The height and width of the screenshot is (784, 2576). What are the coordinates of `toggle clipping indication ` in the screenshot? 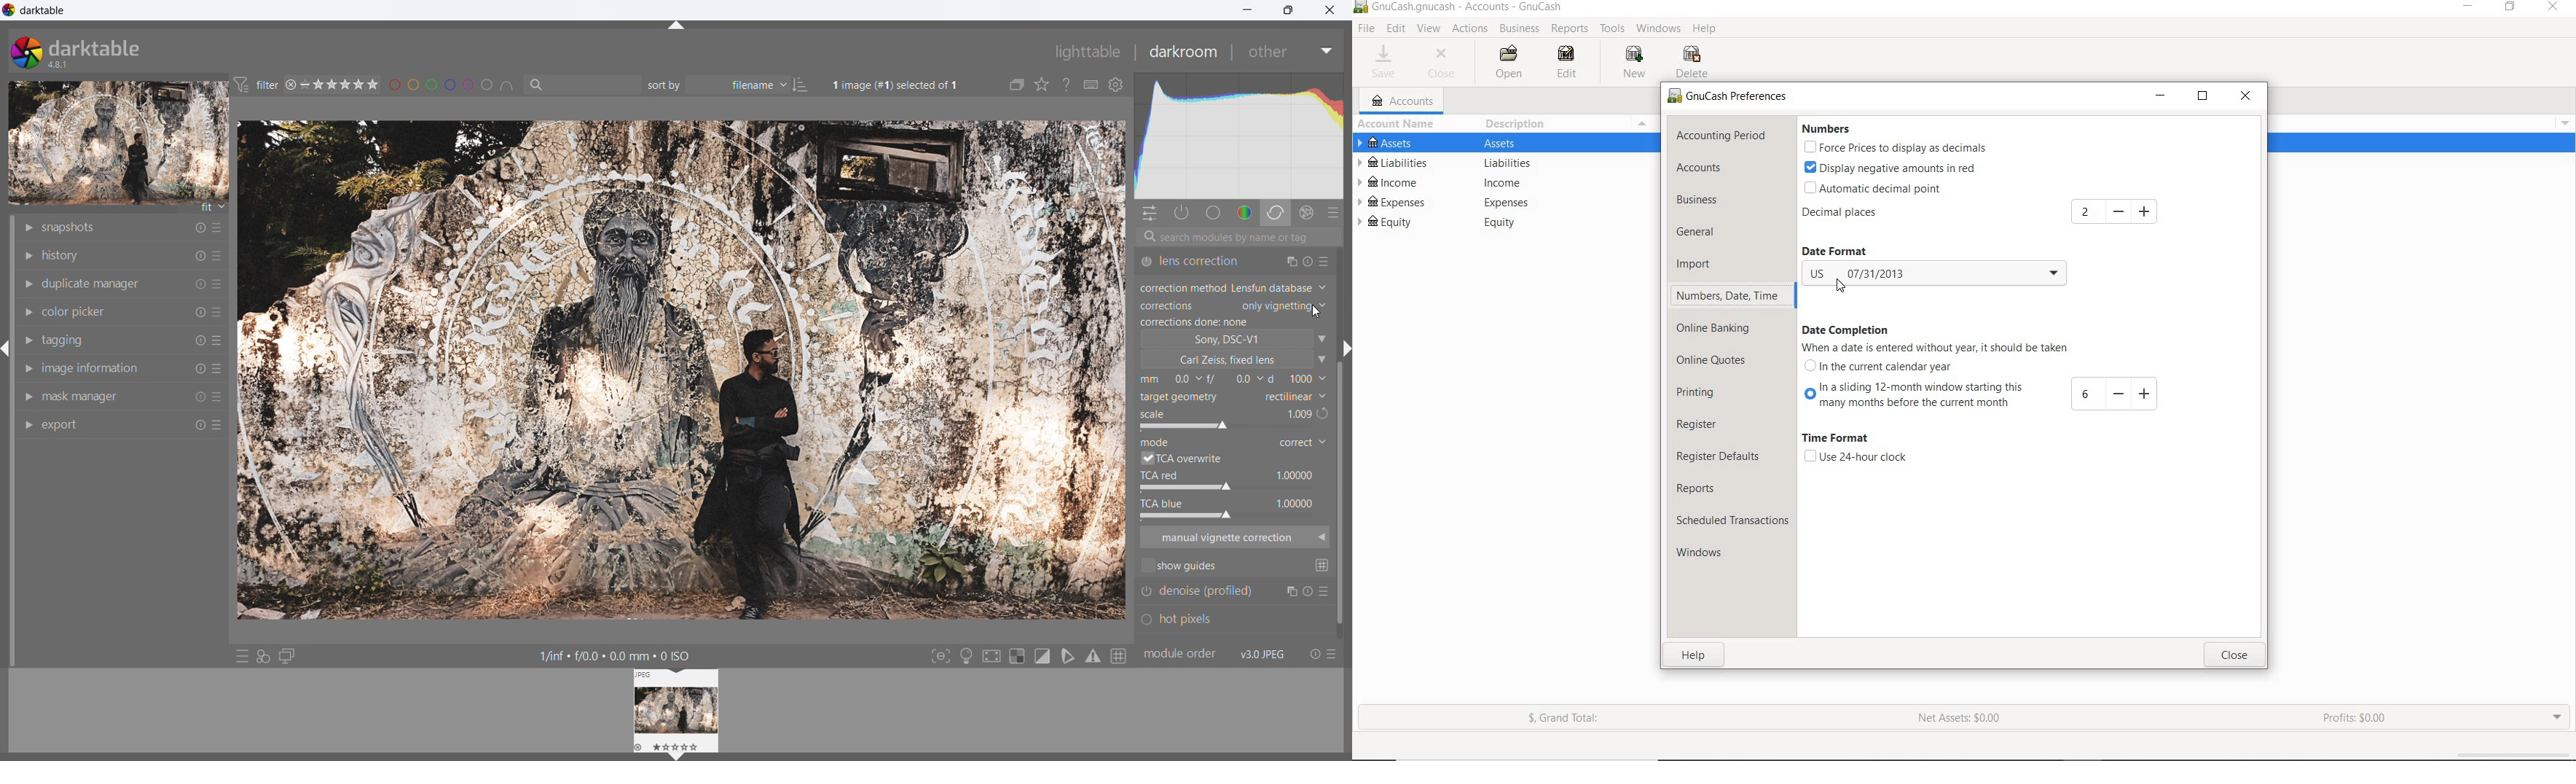 It's located at (1042, 656).